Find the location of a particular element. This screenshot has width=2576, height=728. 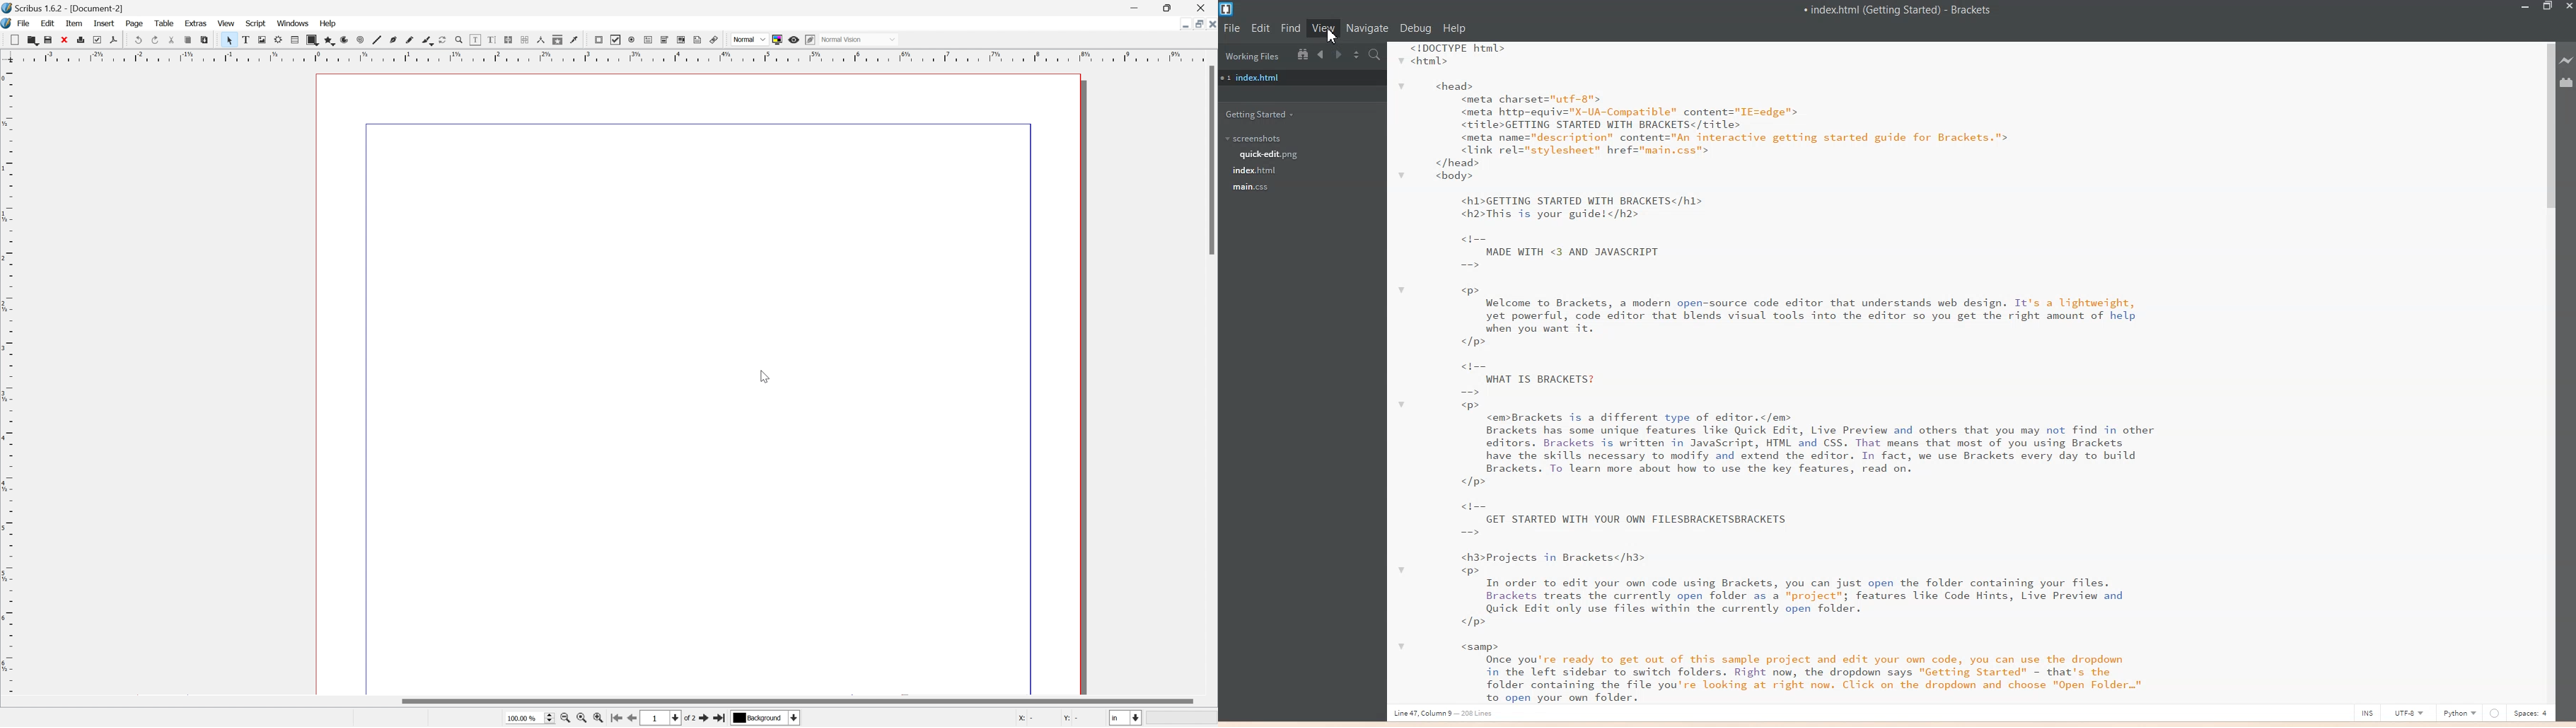

Vertical Scroll bar is located at coordinates (2549, 369).